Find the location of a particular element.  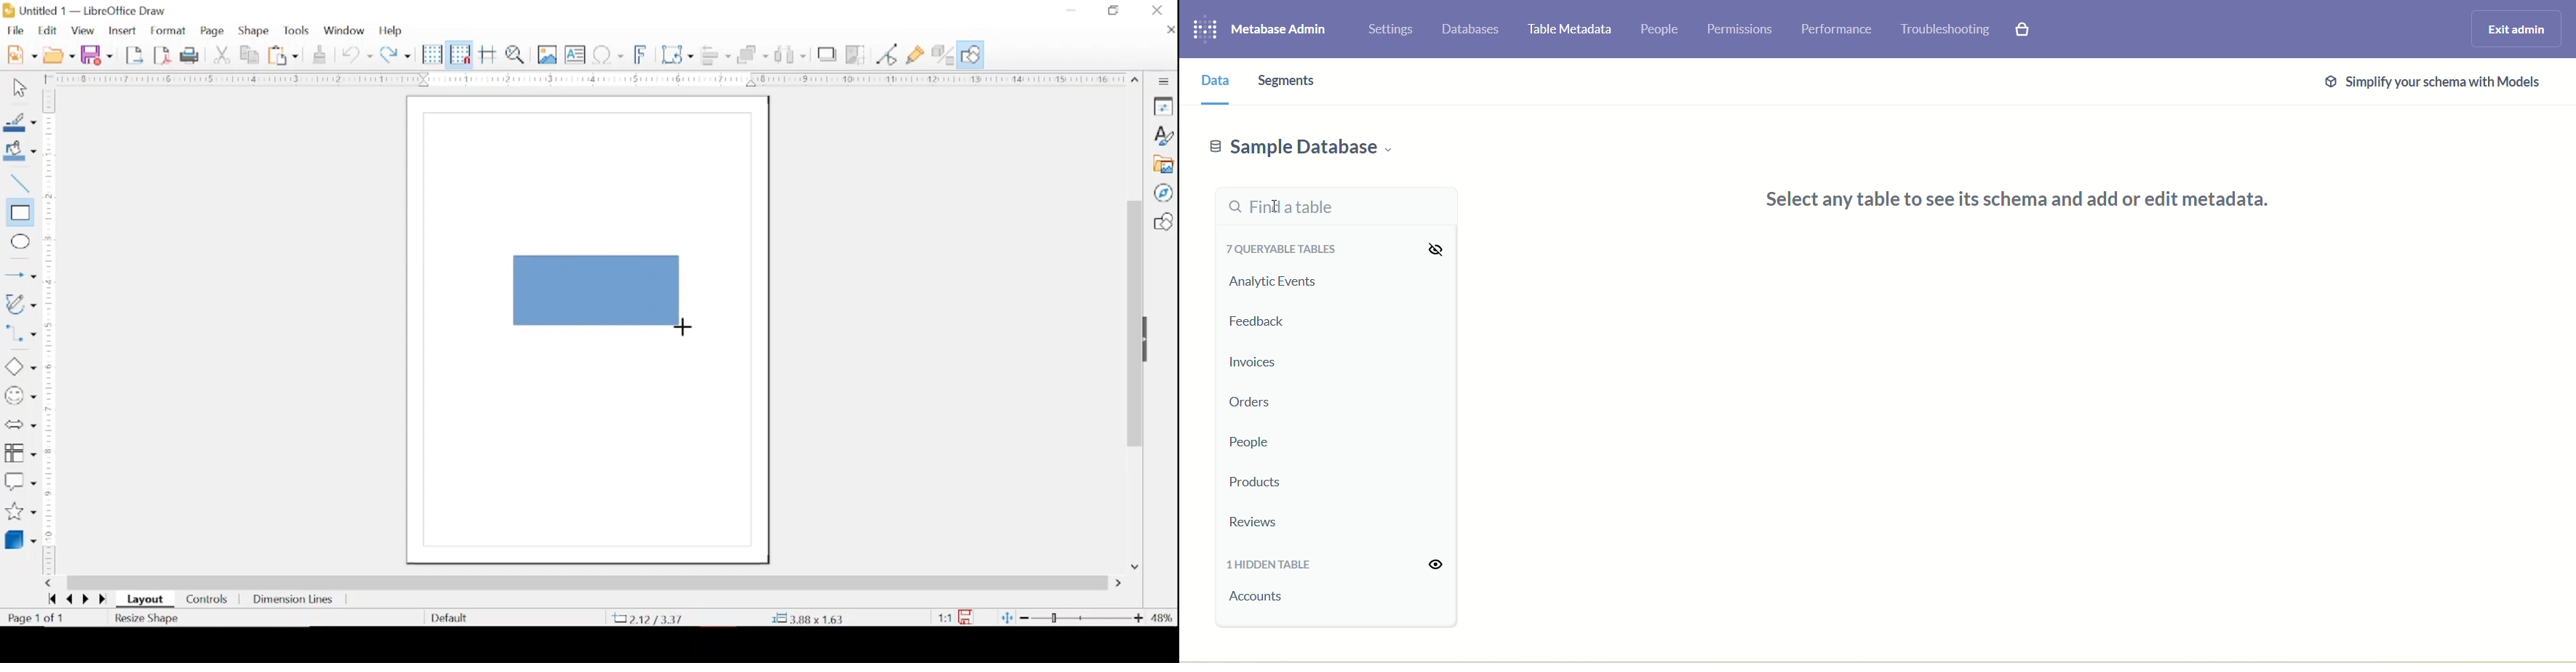

reviews is located at coordinates (1255, 523).